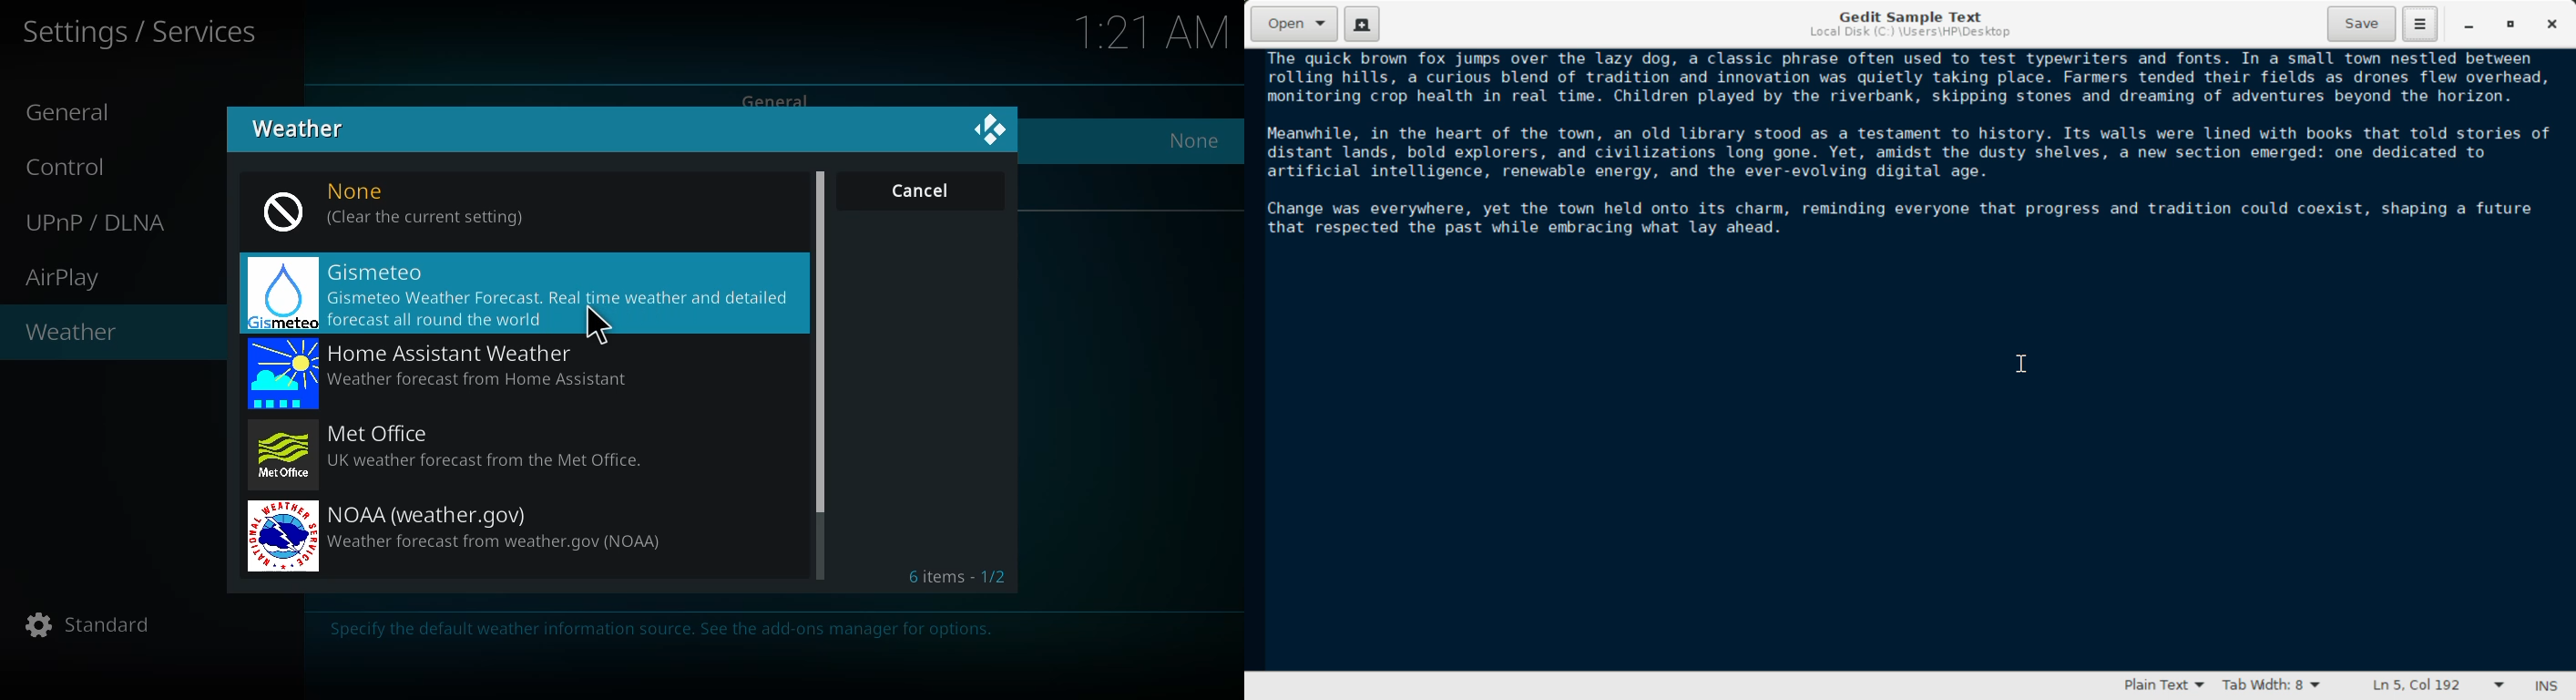 This screenshot has width=2576, height=700. What do you see at coordinates (399, 207) in the screenshot?
I see `none` at bounding box center [399, 207].